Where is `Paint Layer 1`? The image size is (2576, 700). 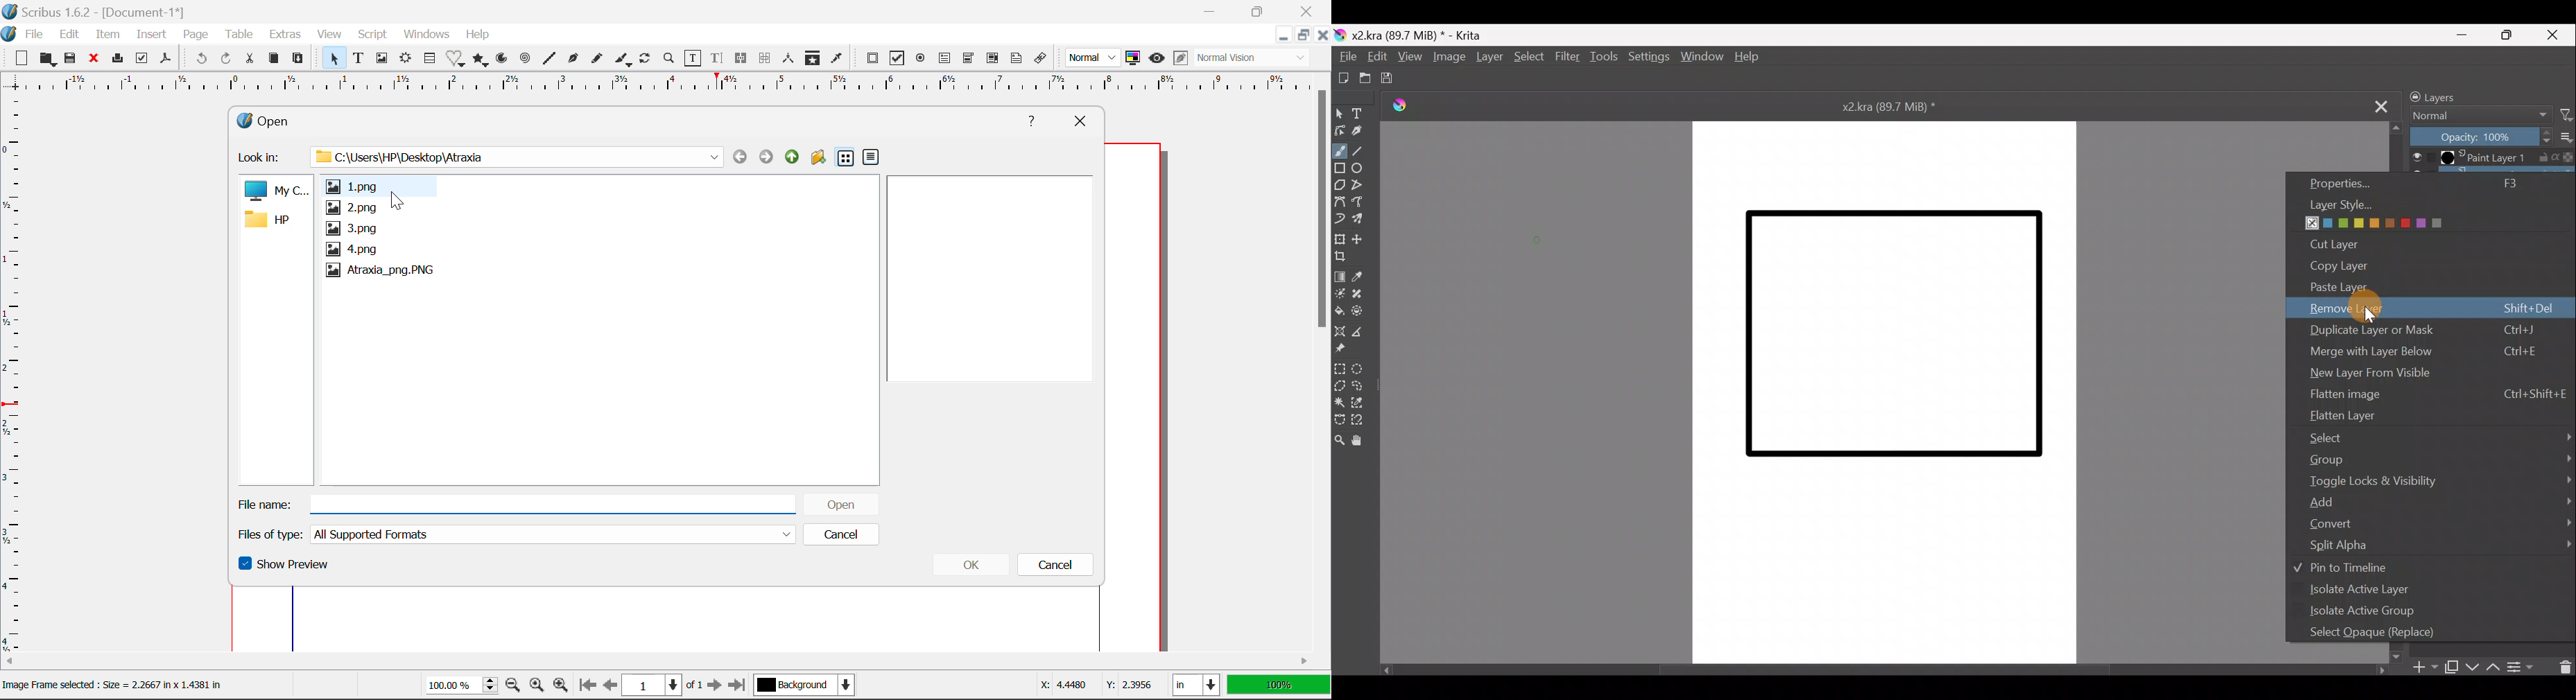 Paint Layer 1 is located at coordinates (2490, 158).